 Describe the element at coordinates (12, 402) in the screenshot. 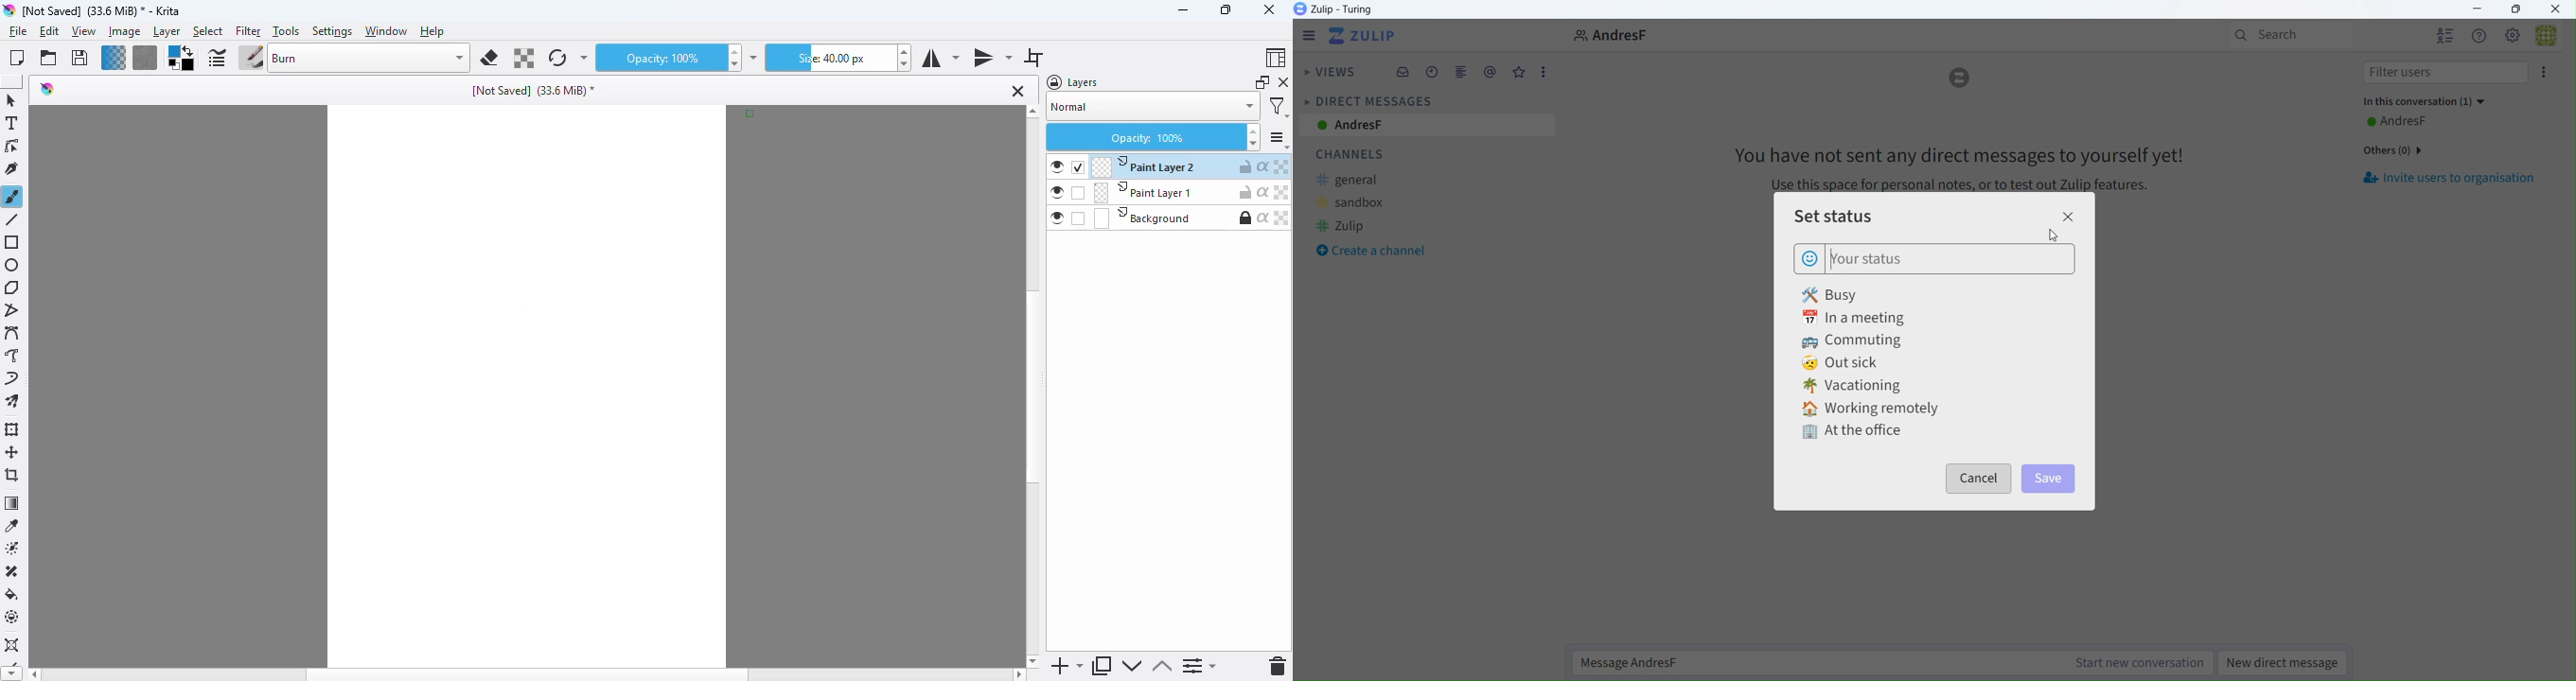

I see `multibrush tool` at that location.